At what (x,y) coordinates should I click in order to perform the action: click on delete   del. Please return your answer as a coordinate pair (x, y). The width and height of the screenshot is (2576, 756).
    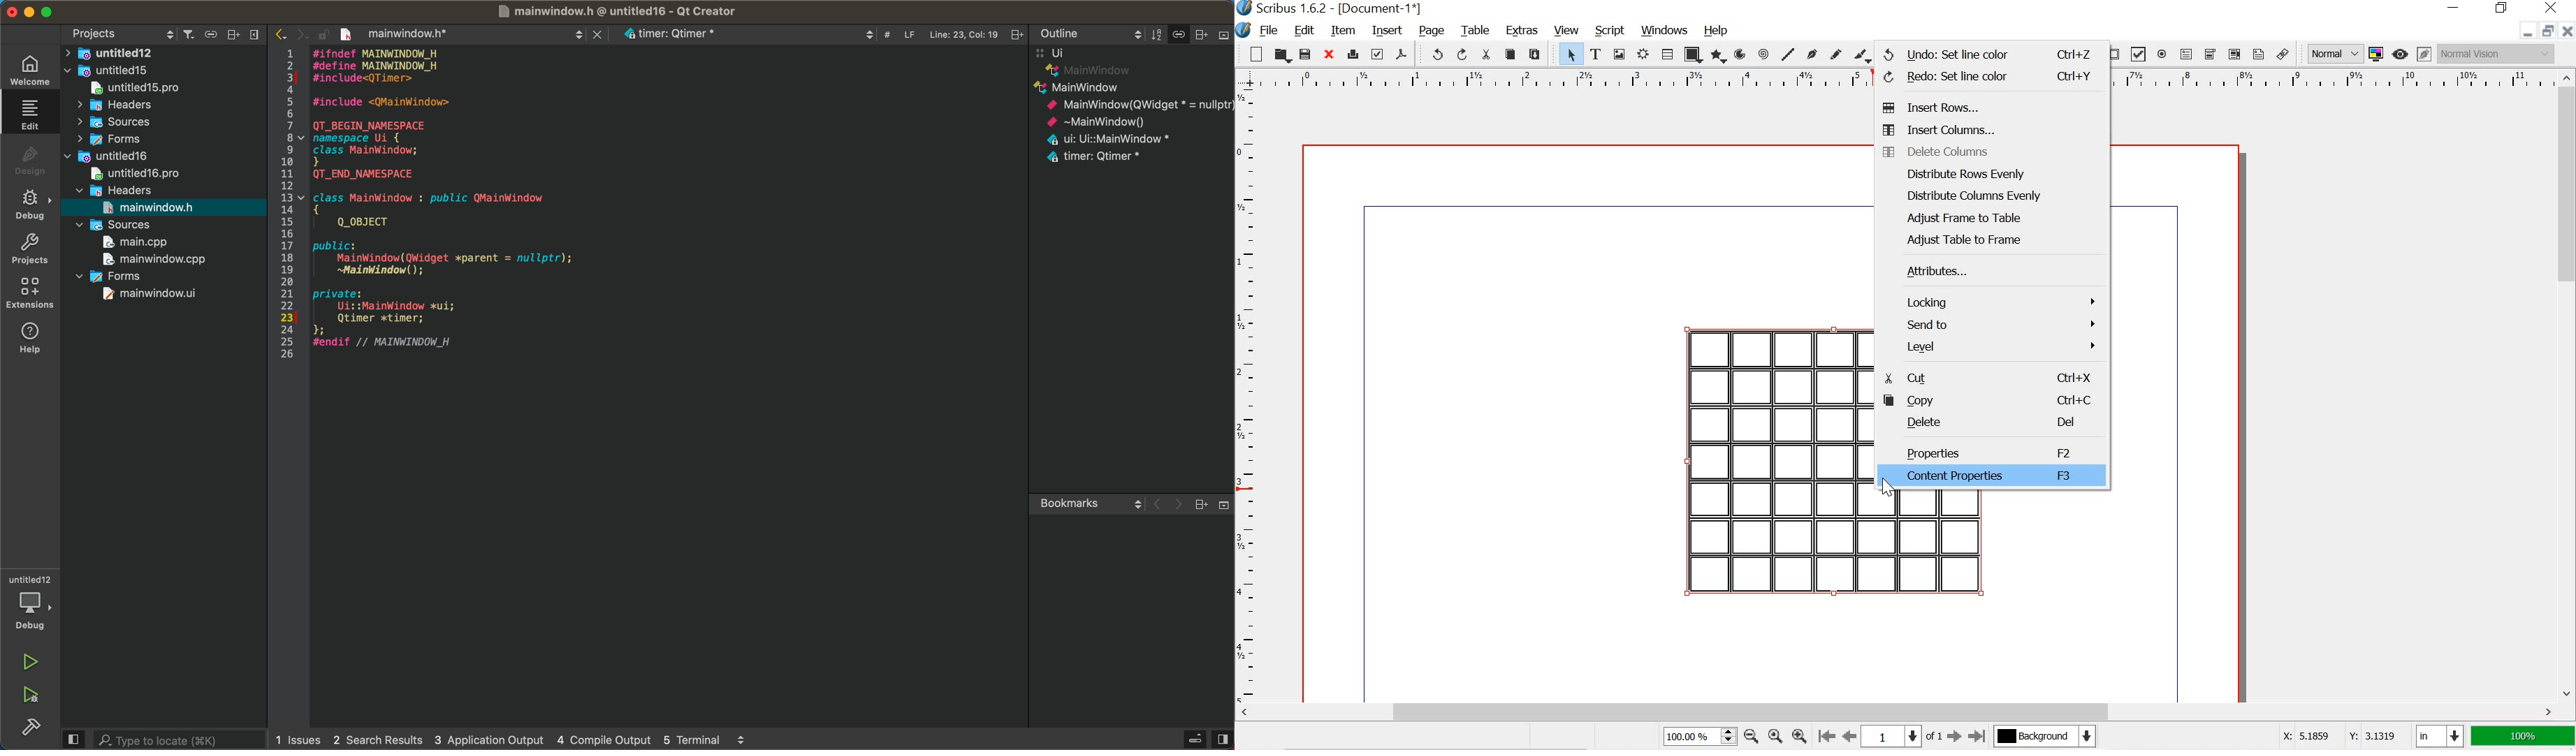
    Looking at the image, I should click on (1994, 422).